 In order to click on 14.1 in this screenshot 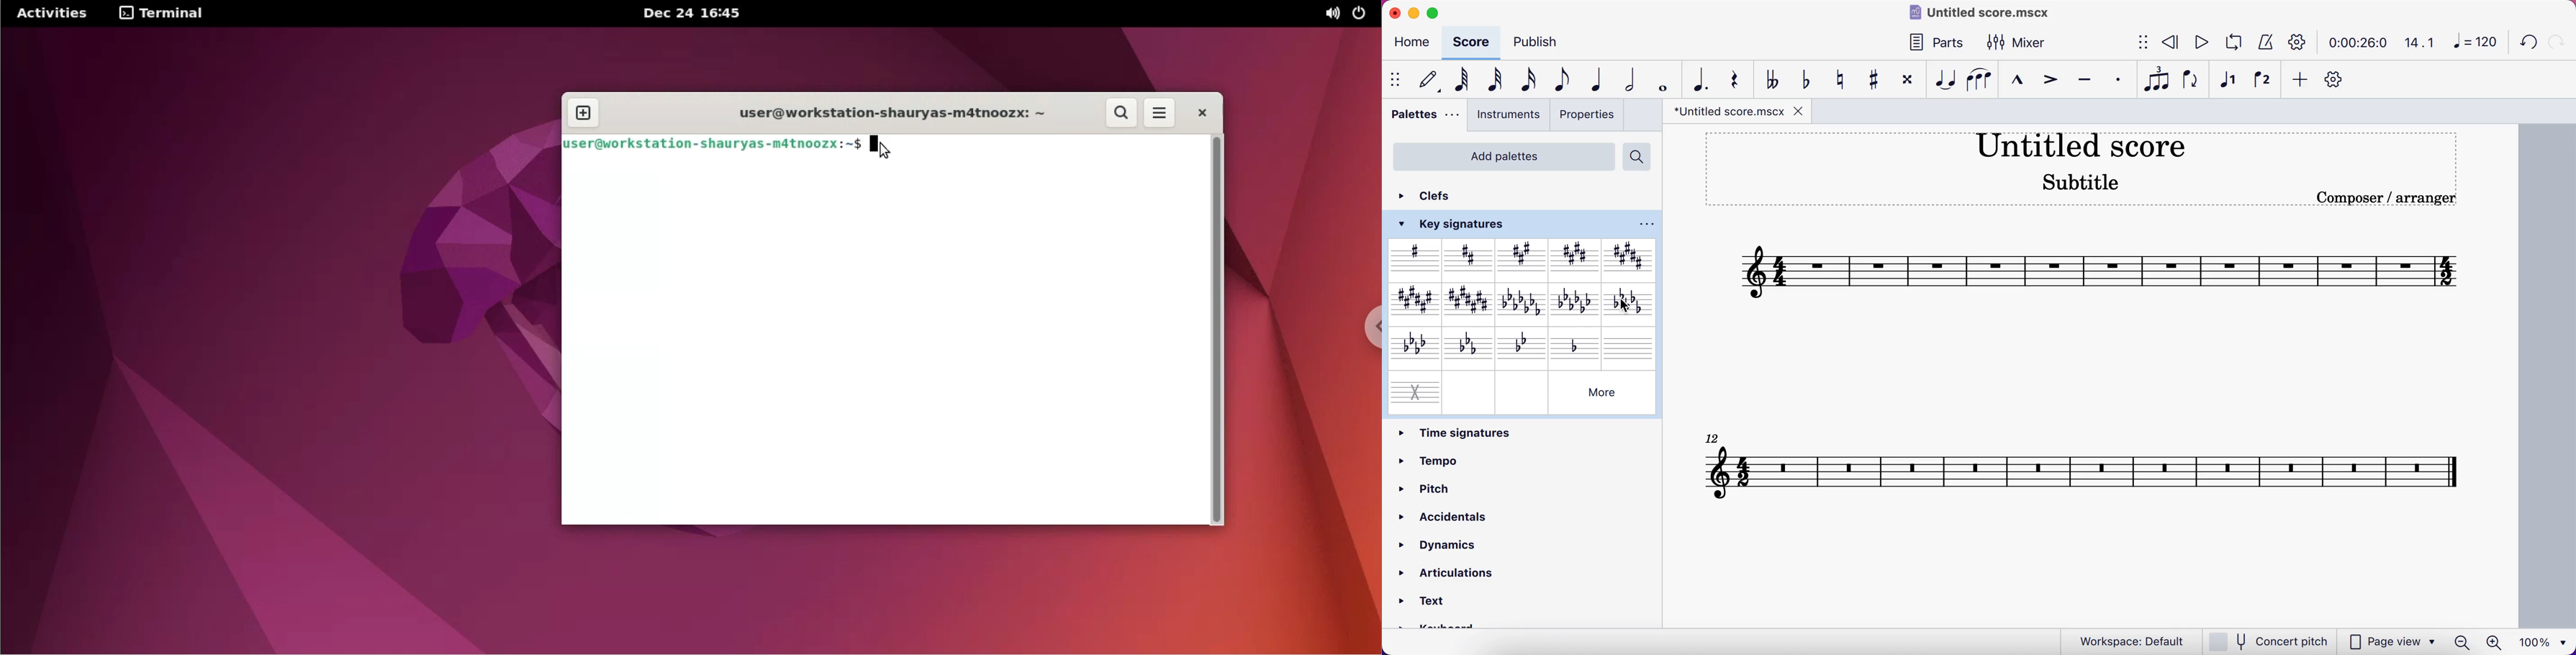, I will do `click(2419, 40)`.